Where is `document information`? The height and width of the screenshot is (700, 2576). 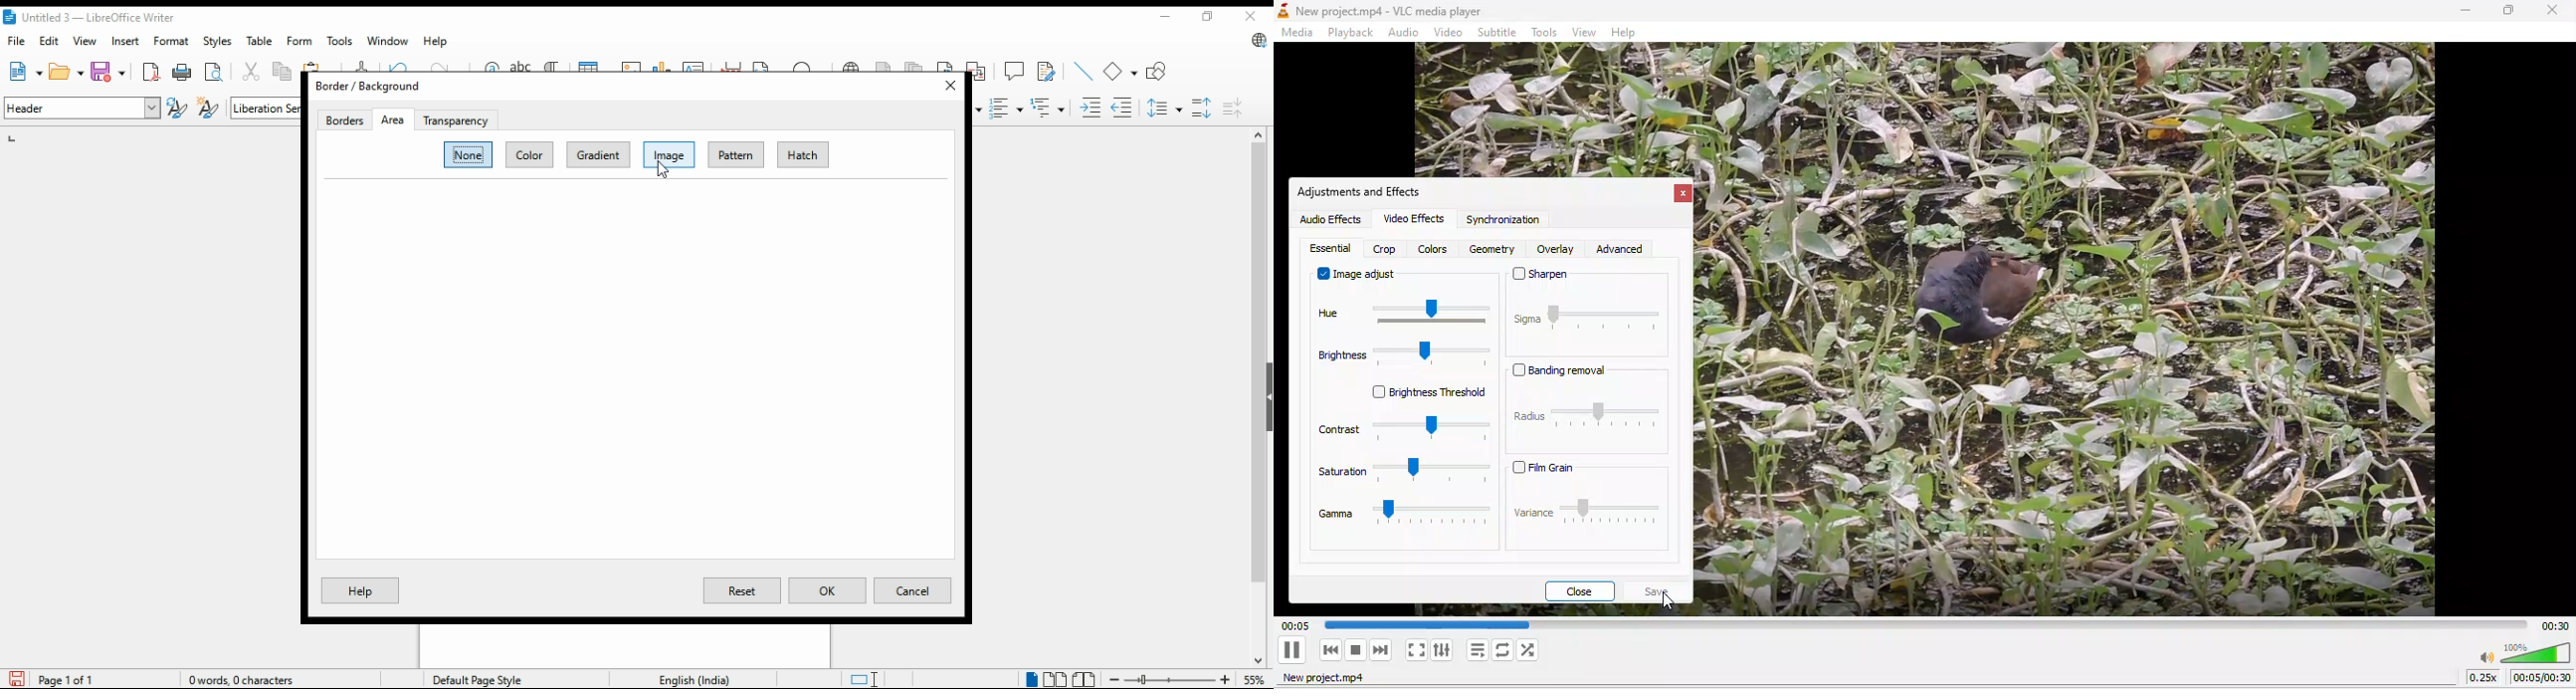
document information is located at coordinates (249, 679).